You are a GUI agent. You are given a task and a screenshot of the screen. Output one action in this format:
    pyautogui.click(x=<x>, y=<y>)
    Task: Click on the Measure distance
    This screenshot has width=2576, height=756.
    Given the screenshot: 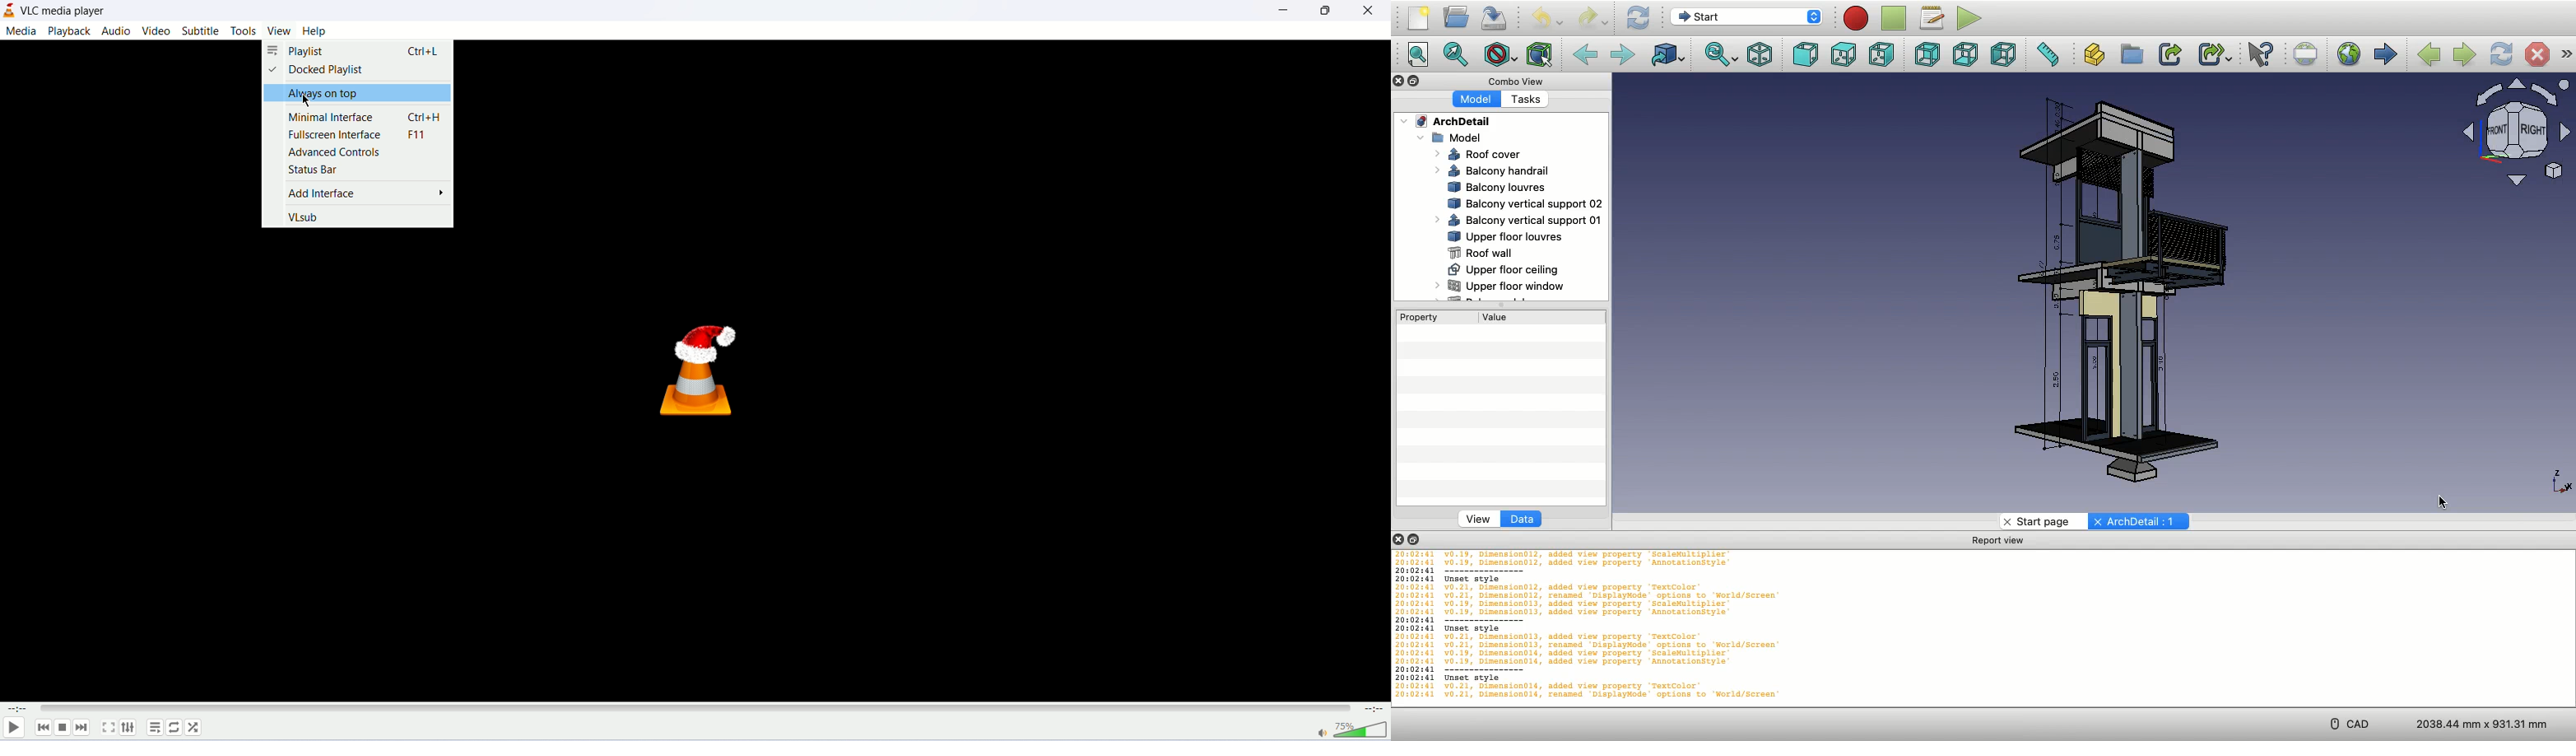 What is the action you would take?
    pyautogui.click(x=2051, y=54)
    